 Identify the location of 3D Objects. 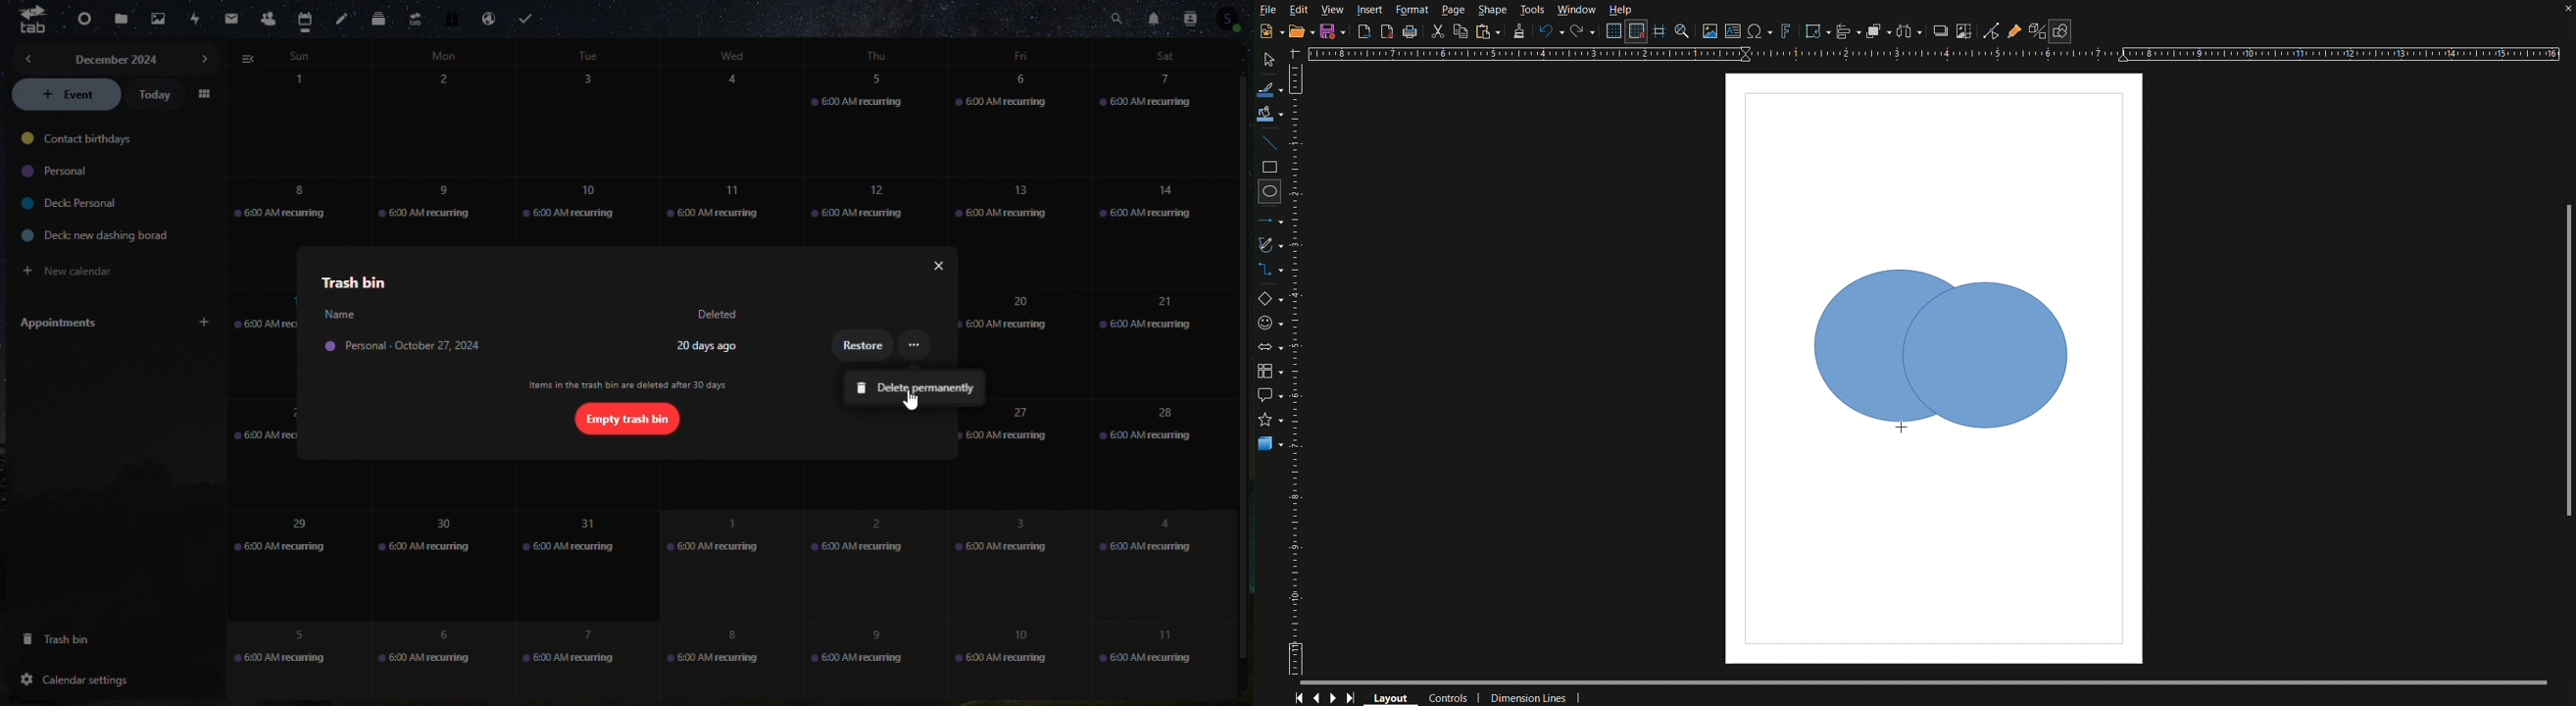
(1275, 445).